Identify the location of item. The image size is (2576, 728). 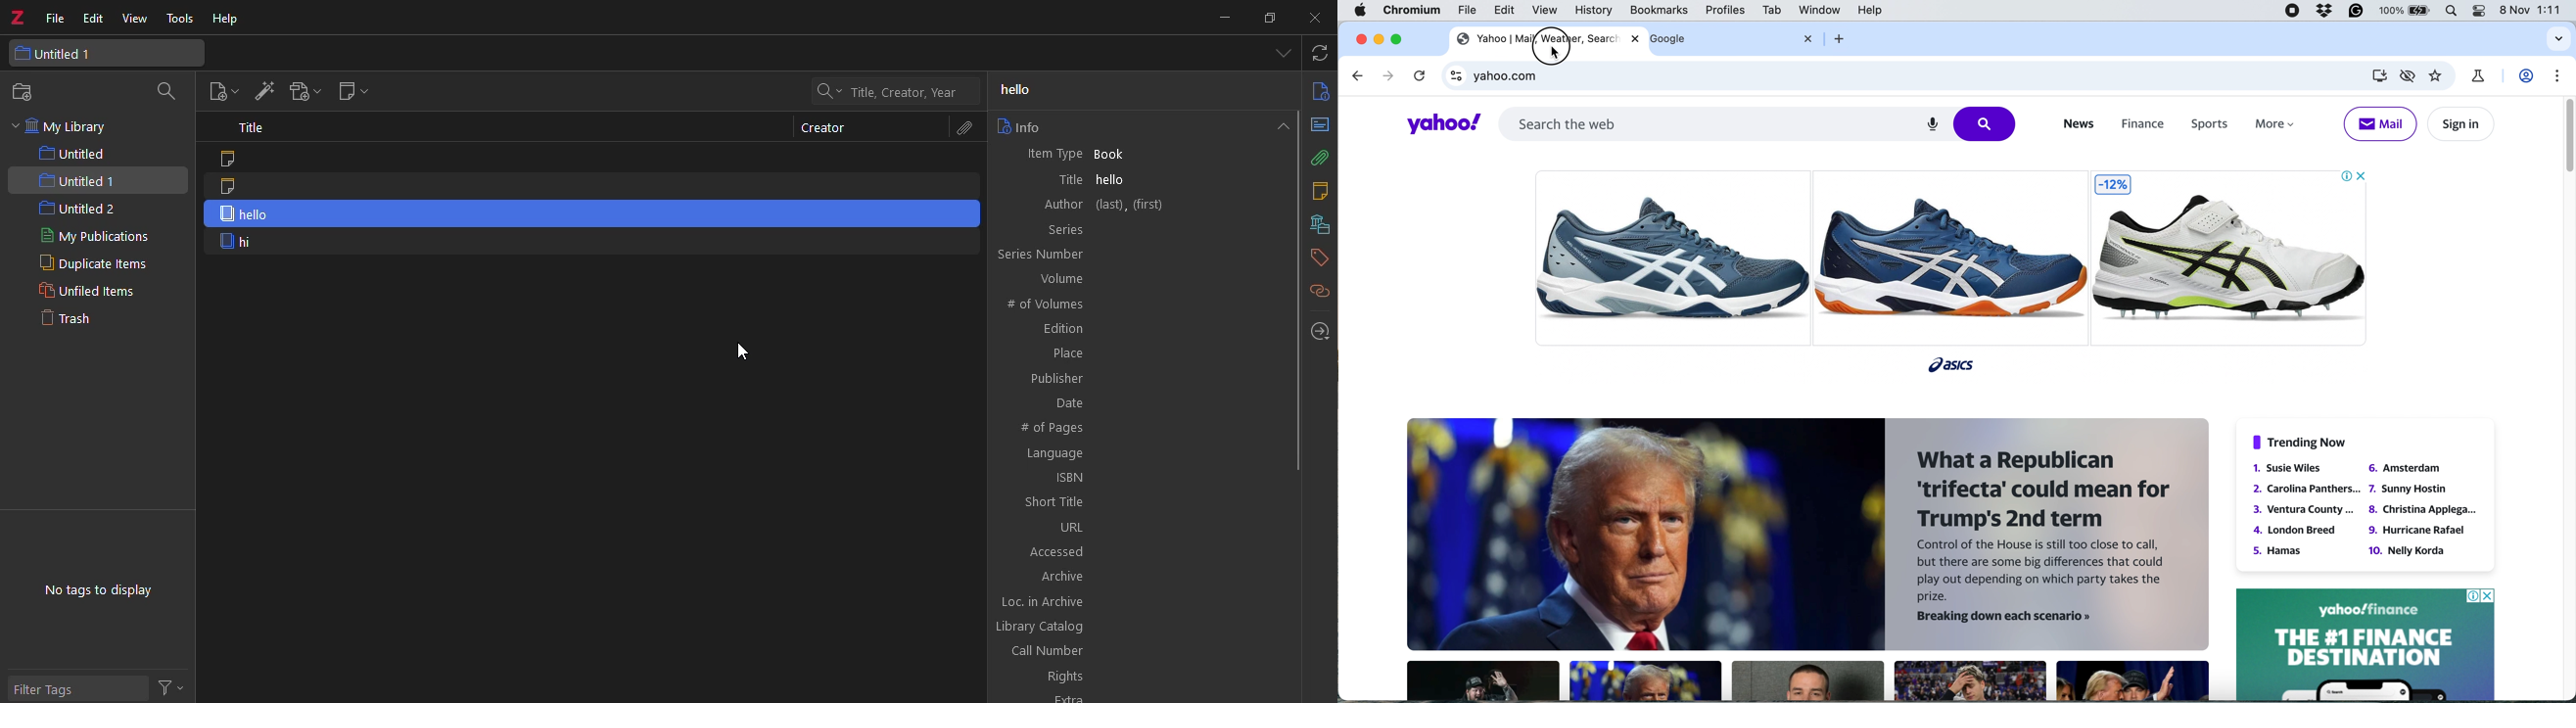
(590, 243).